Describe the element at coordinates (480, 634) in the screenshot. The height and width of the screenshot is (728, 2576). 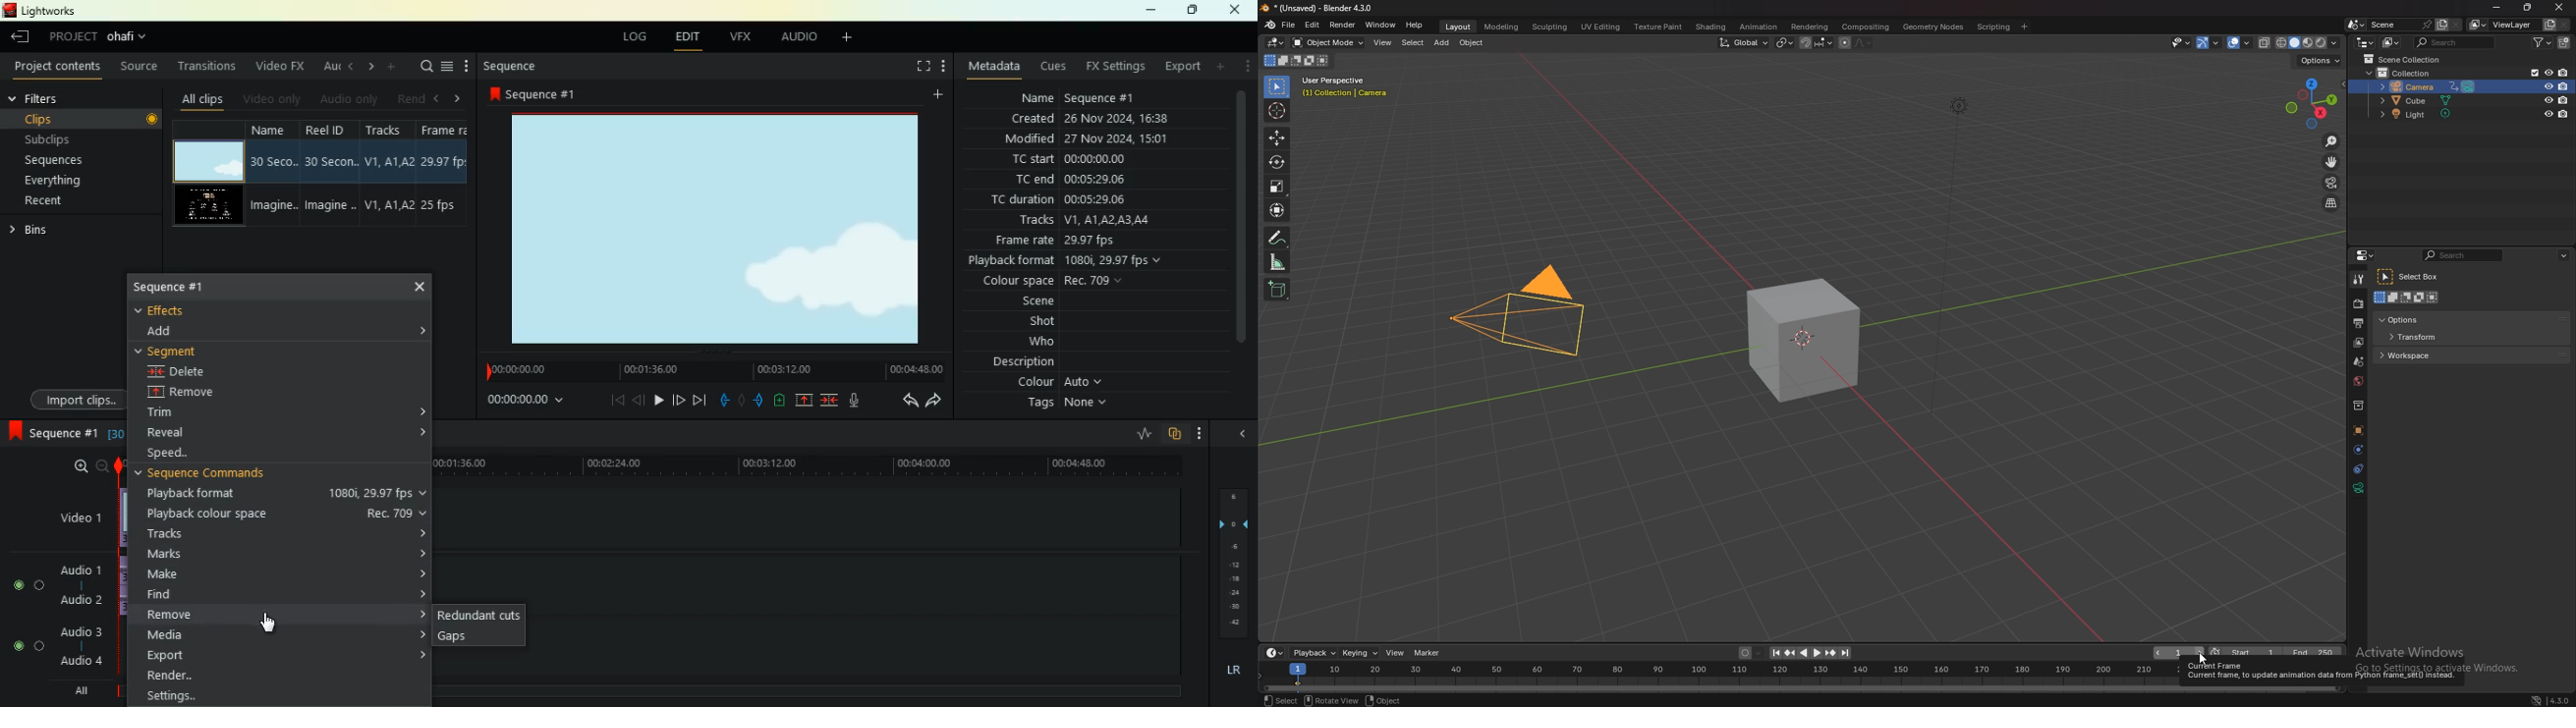
I see `gaps` at that location.